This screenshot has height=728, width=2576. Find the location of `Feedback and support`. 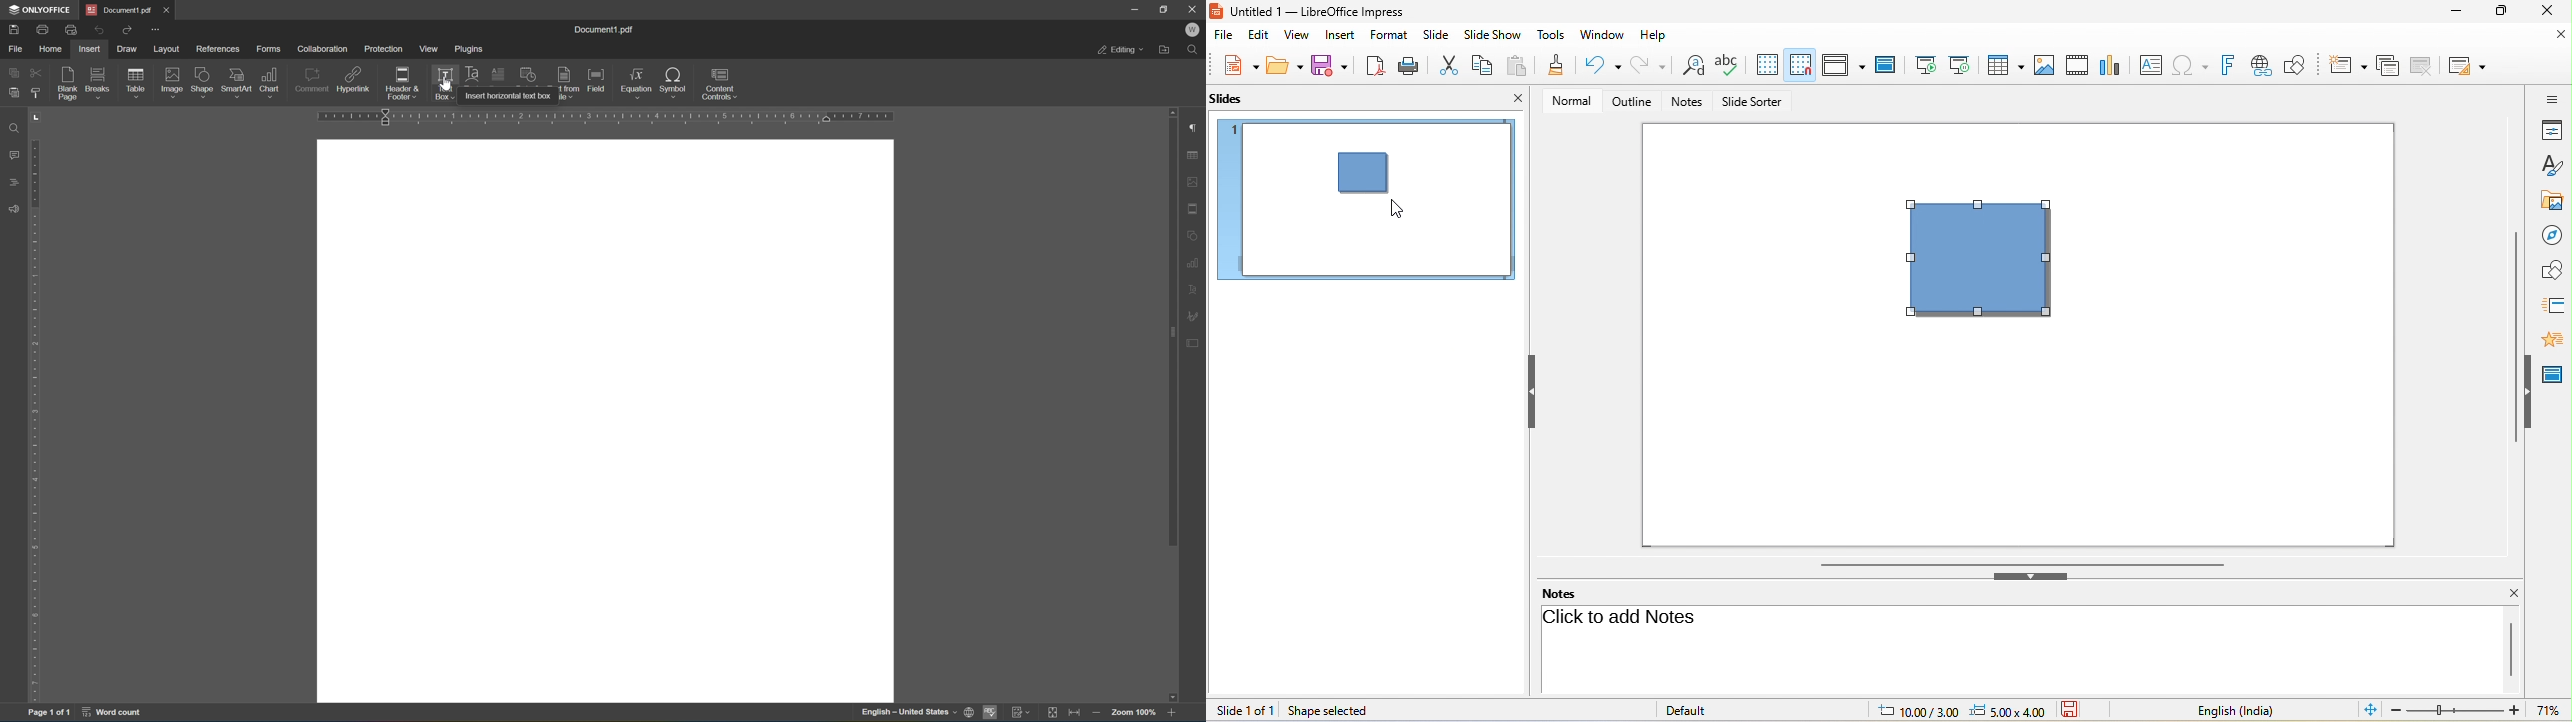

Feedback and support is located at coordinates (12, 209).